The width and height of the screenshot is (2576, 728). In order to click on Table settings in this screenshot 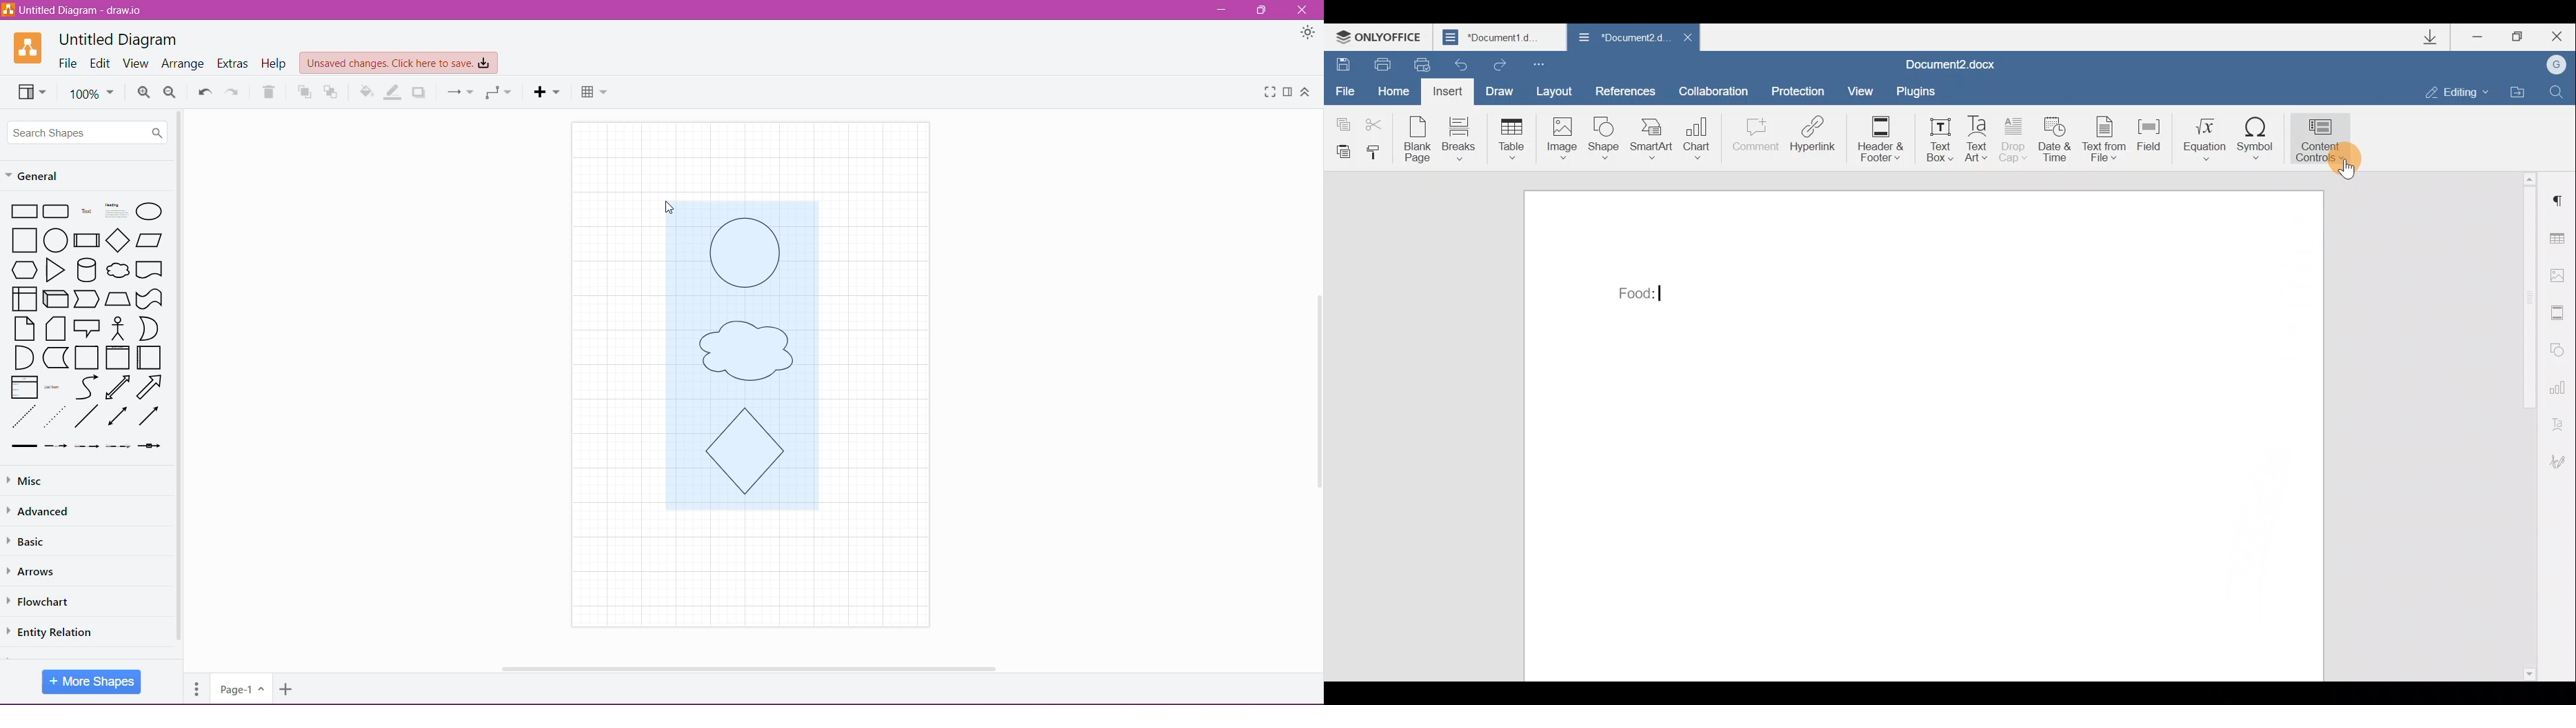, I will do `click(2562, 240)`.